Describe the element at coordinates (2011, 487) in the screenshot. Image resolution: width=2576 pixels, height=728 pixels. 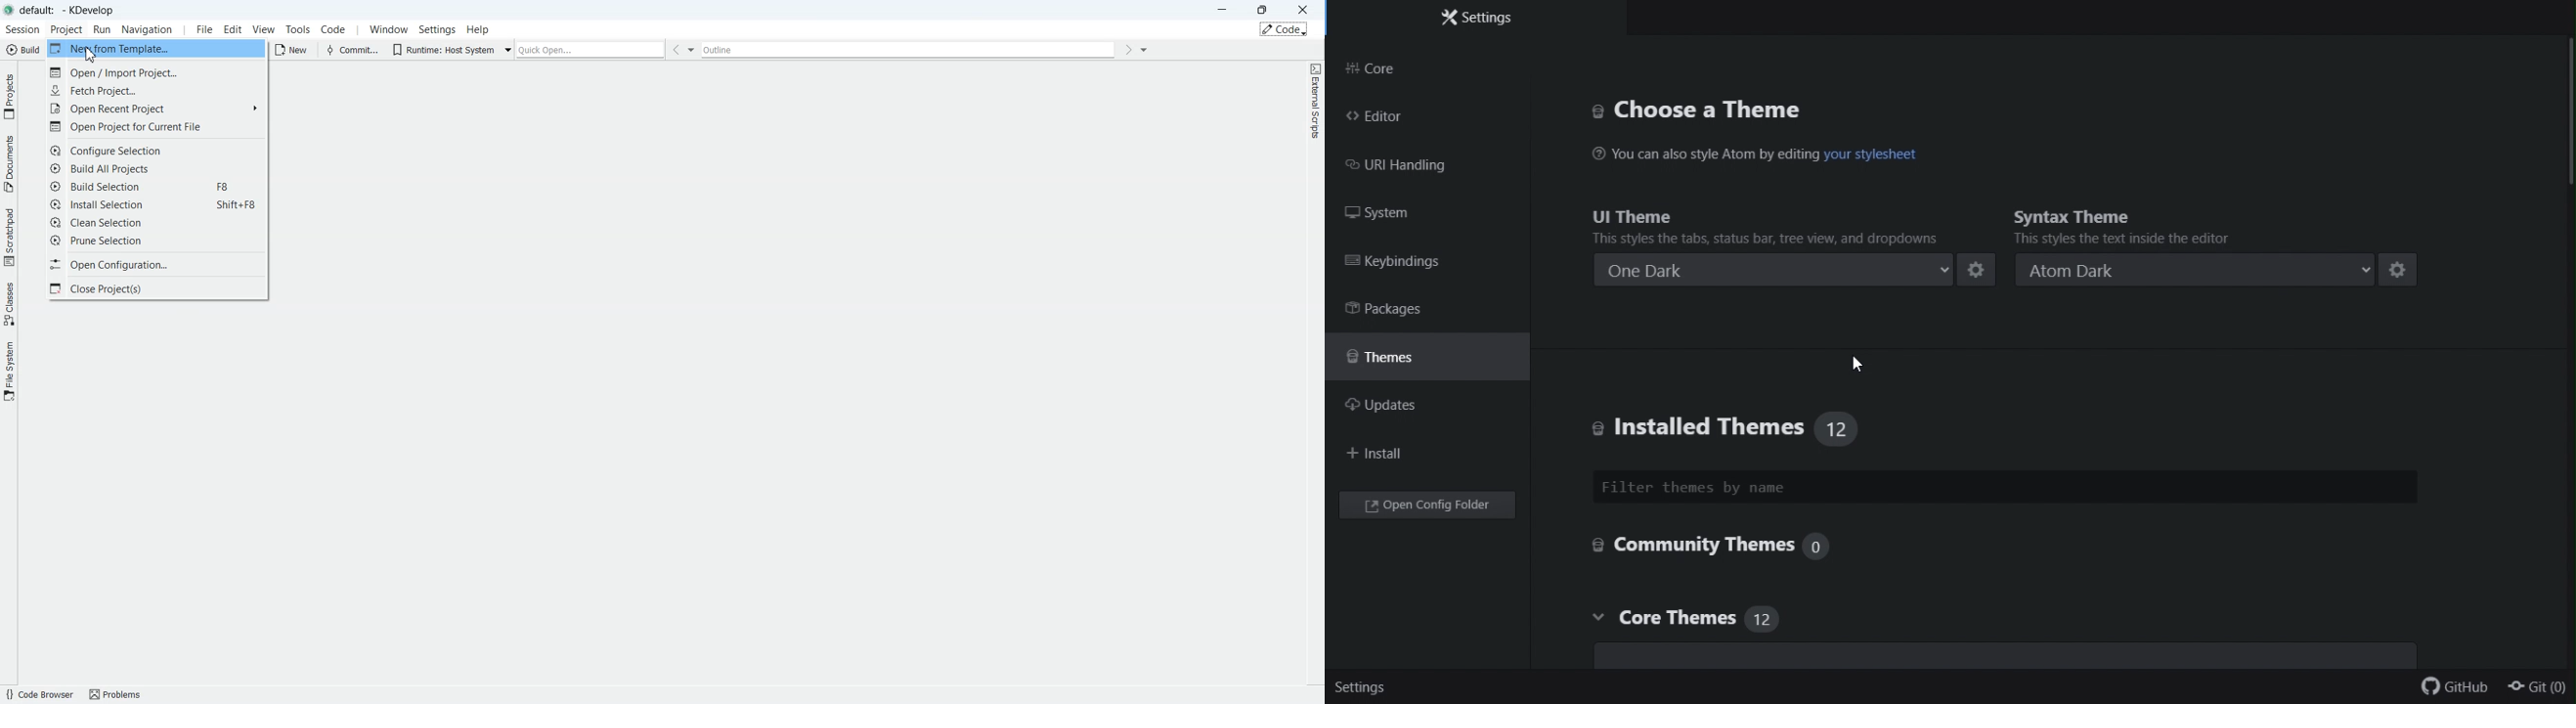
I see `Filter themes by name` at that location.